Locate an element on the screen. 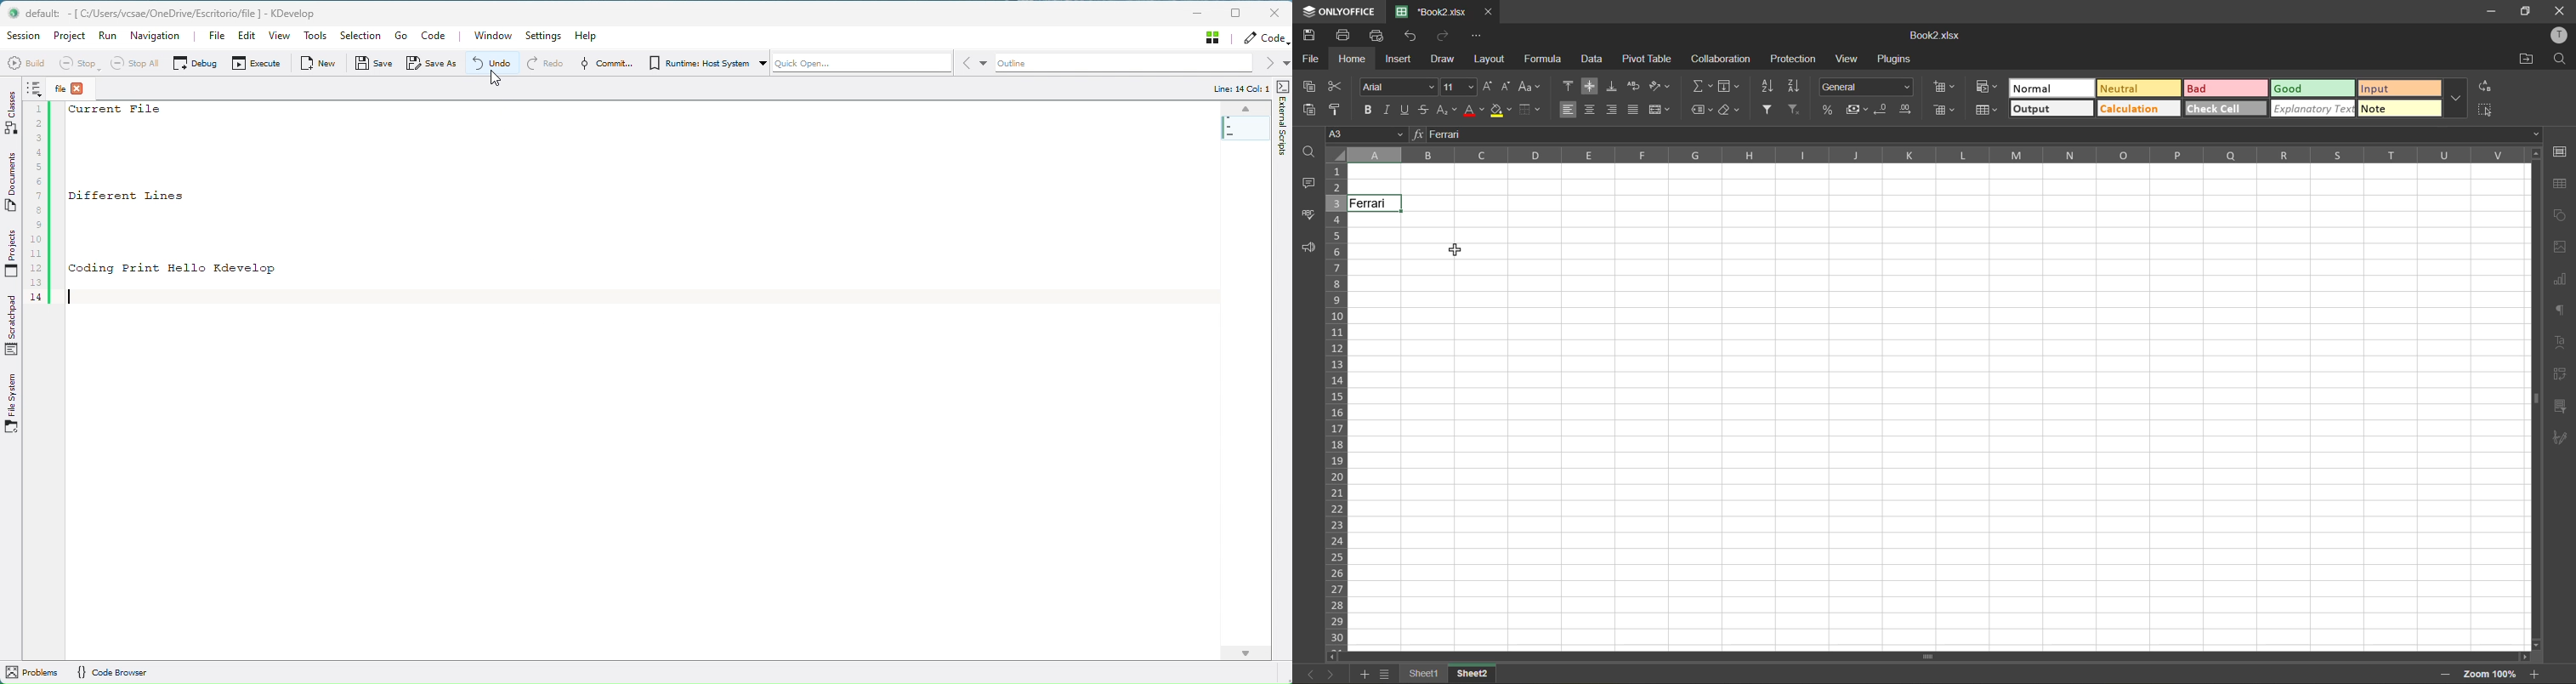 The height and width of the screenshot is (700, 2576). good is located at coordinates (2315, 90).